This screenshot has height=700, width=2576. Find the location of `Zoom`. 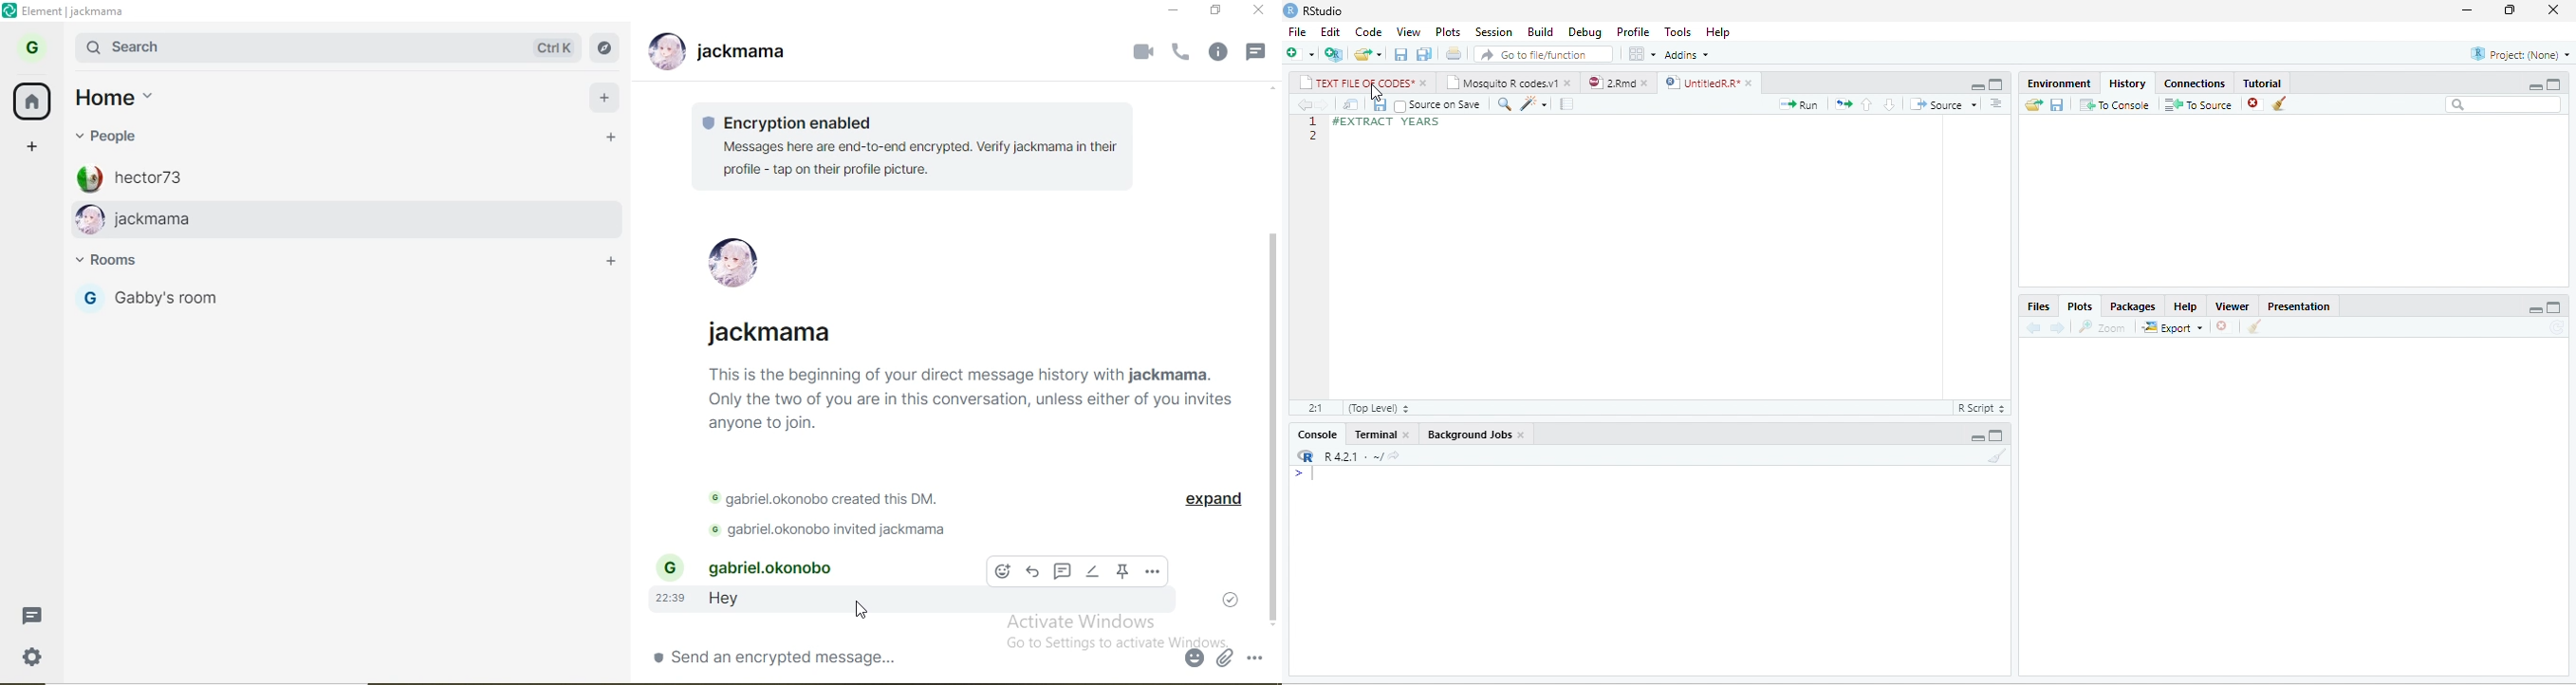

Zoom is located at coordinates (2102, 326).